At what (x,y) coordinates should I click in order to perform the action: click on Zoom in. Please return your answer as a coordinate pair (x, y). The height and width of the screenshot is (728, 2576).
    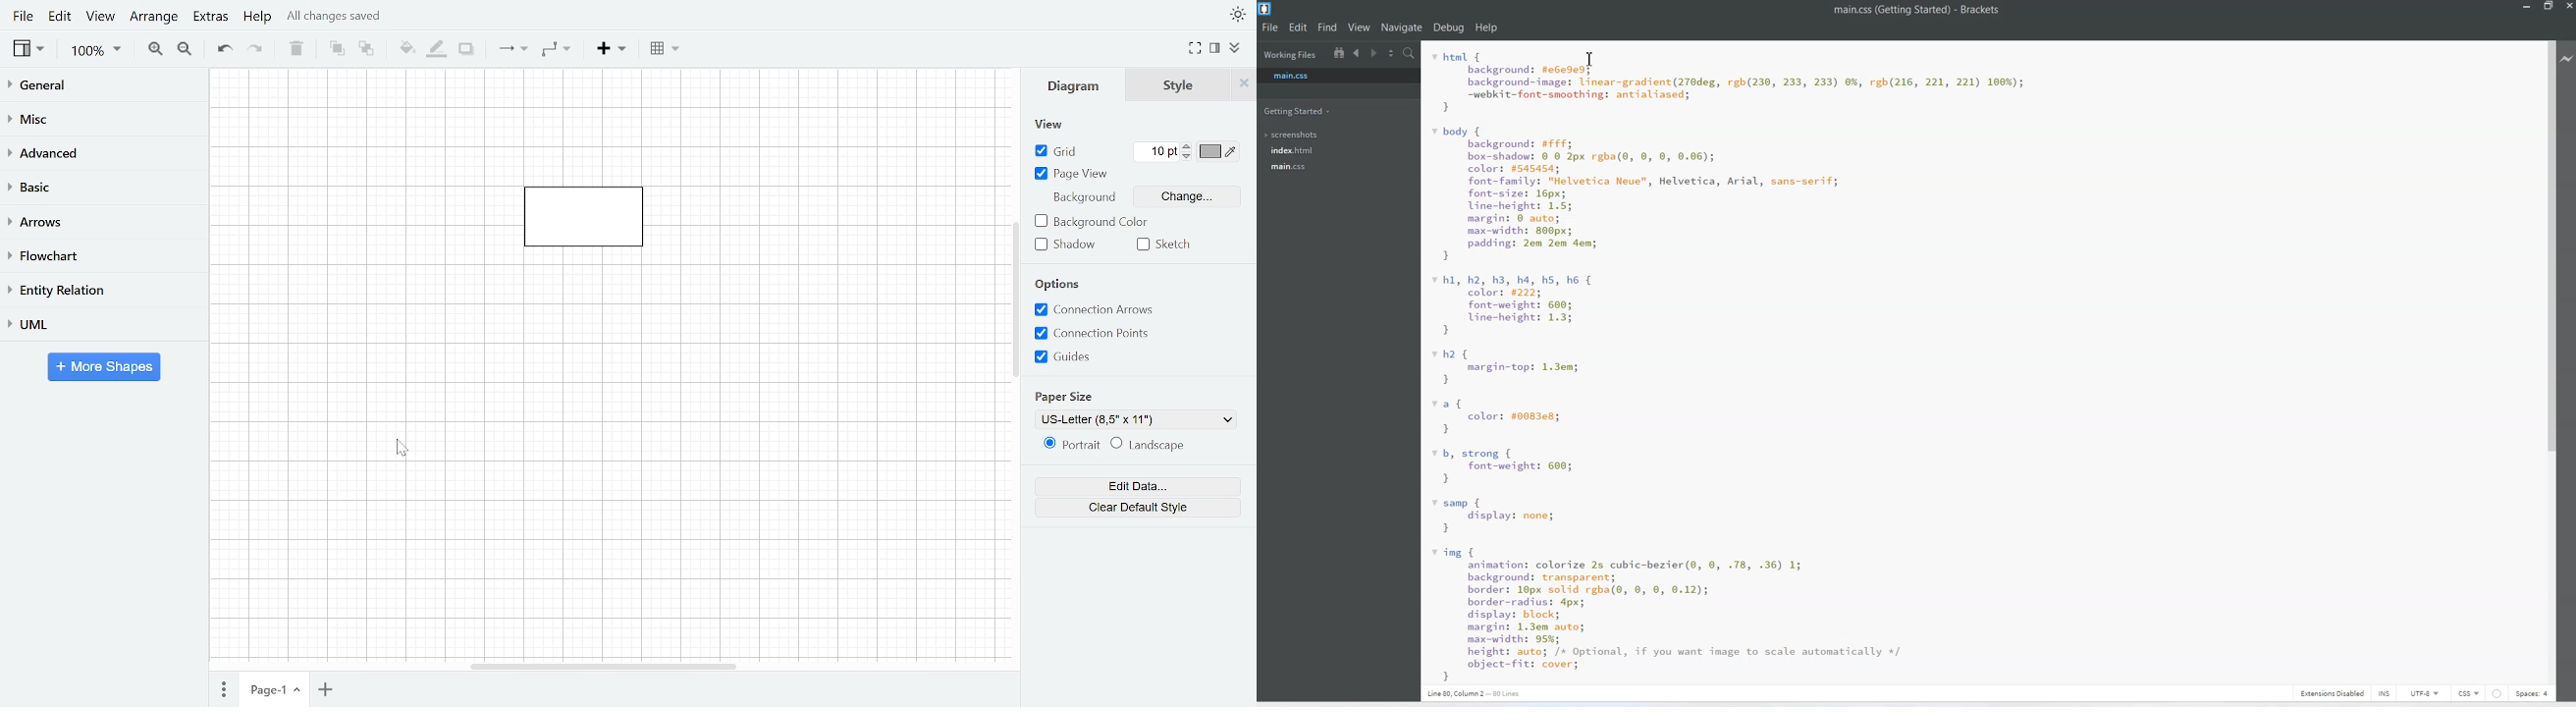
    Looking at the image, I should click on (154, 49).